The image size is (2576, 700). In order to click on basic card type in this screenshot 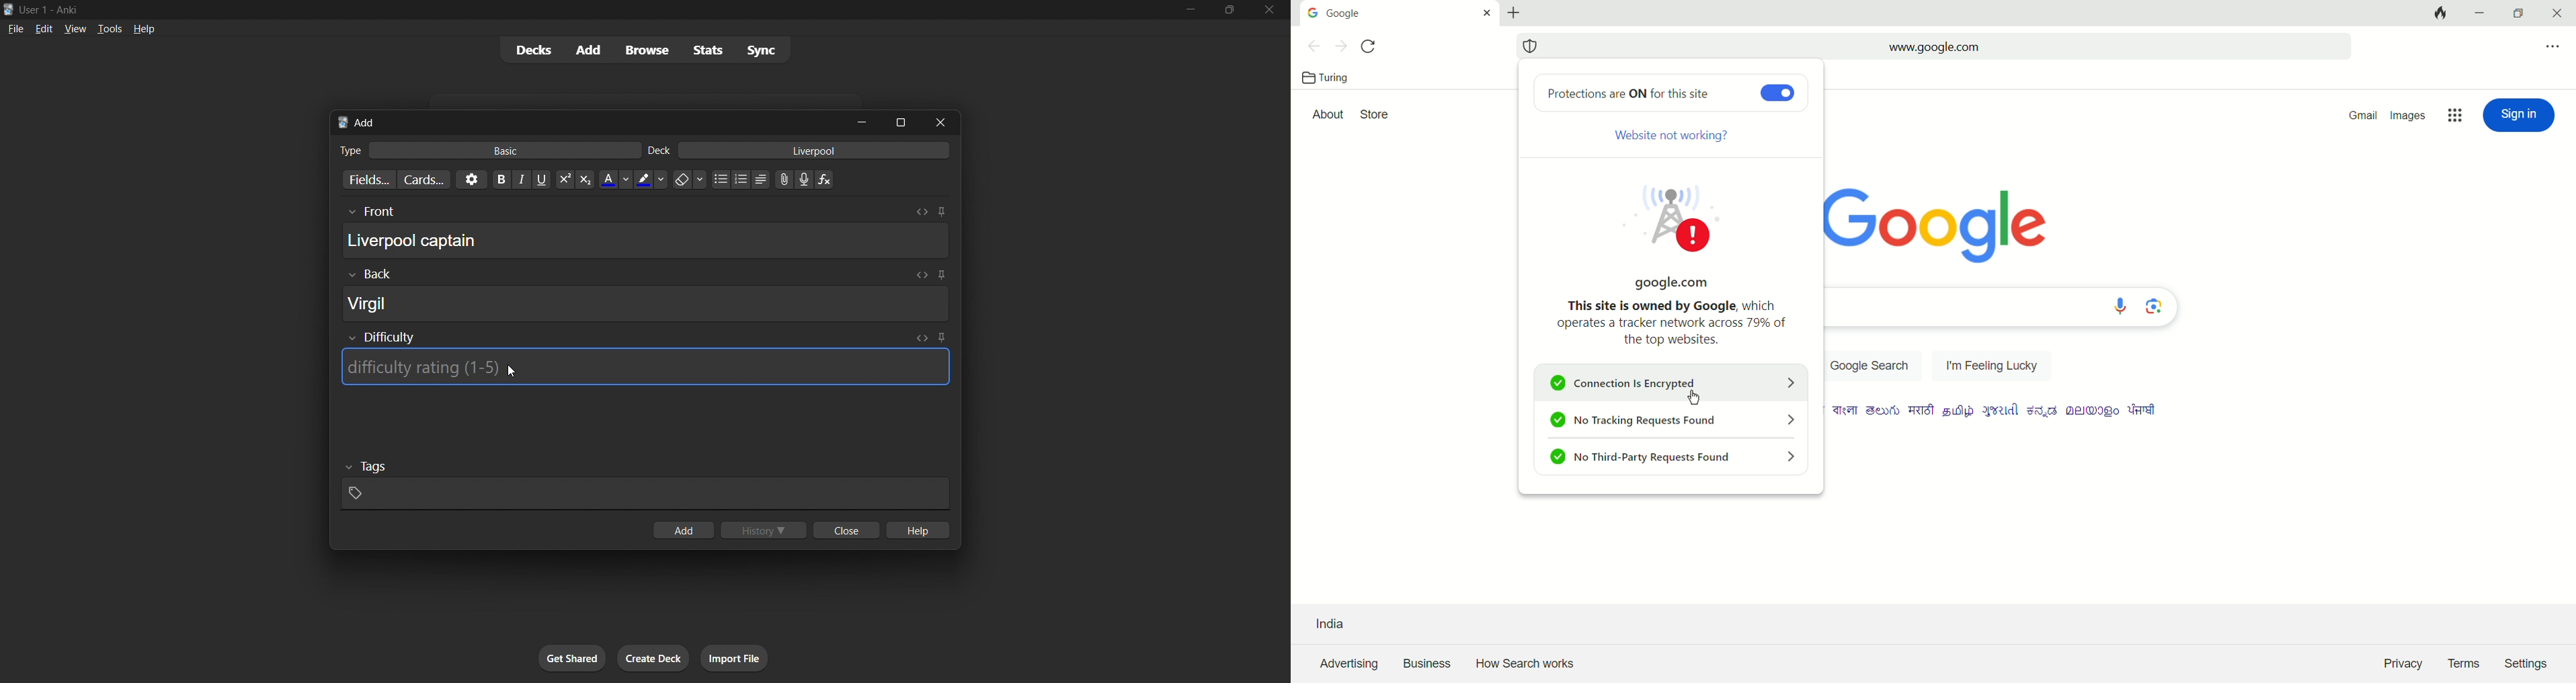, I will do `click(503, 151)`.